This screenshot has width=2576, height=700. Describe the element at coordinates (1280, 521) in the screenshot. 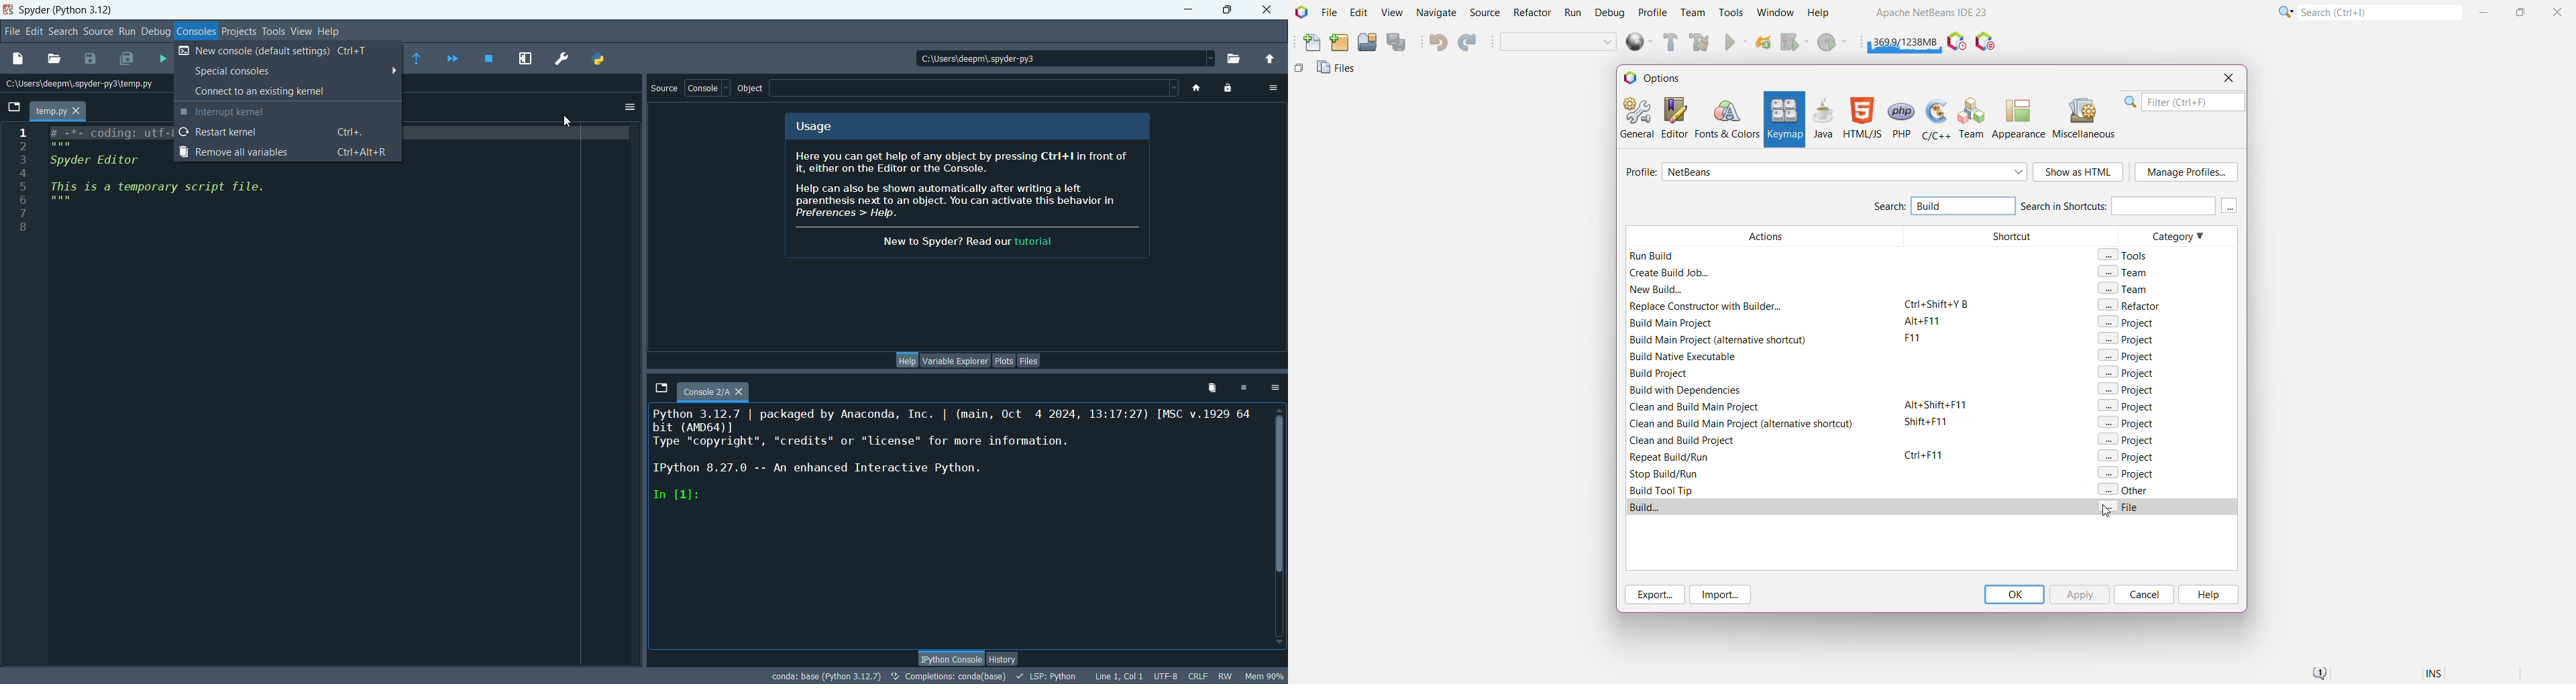

I see `vertical scroll bar` at that location.